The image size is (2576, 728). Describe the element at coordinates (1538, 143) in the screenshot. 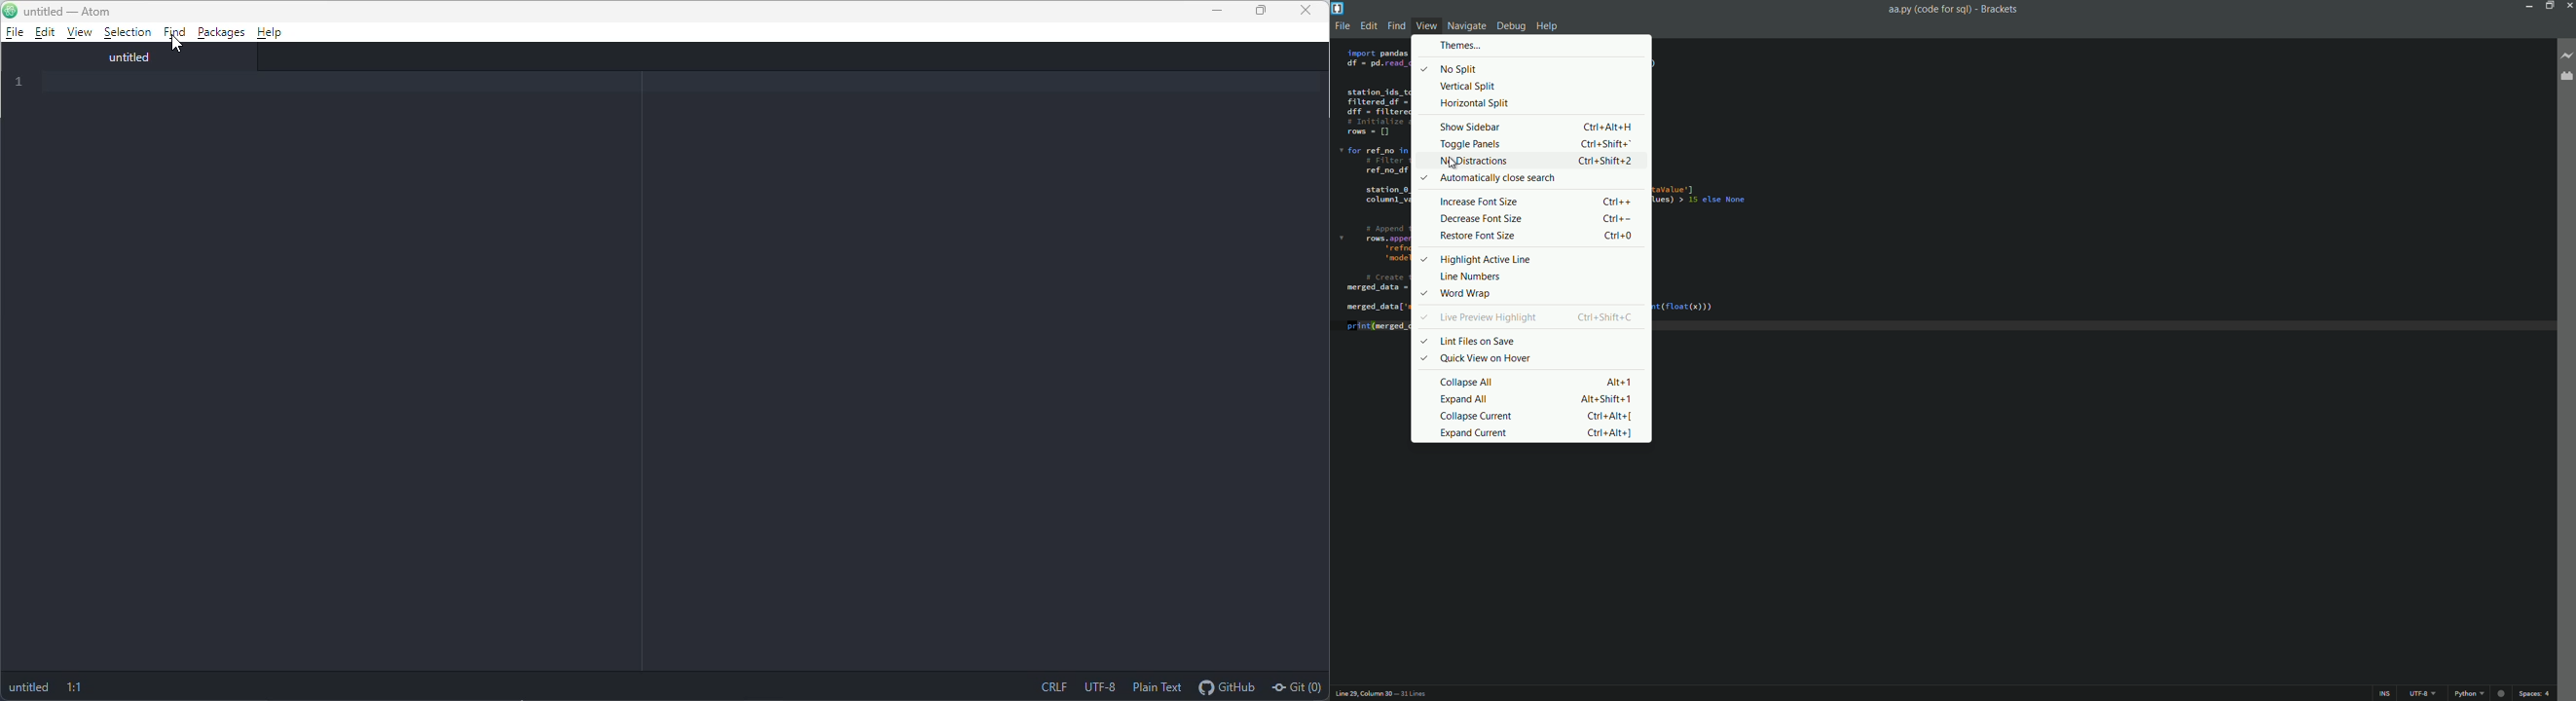

I see `toggle panels ctrl + shift + 1` at that location.